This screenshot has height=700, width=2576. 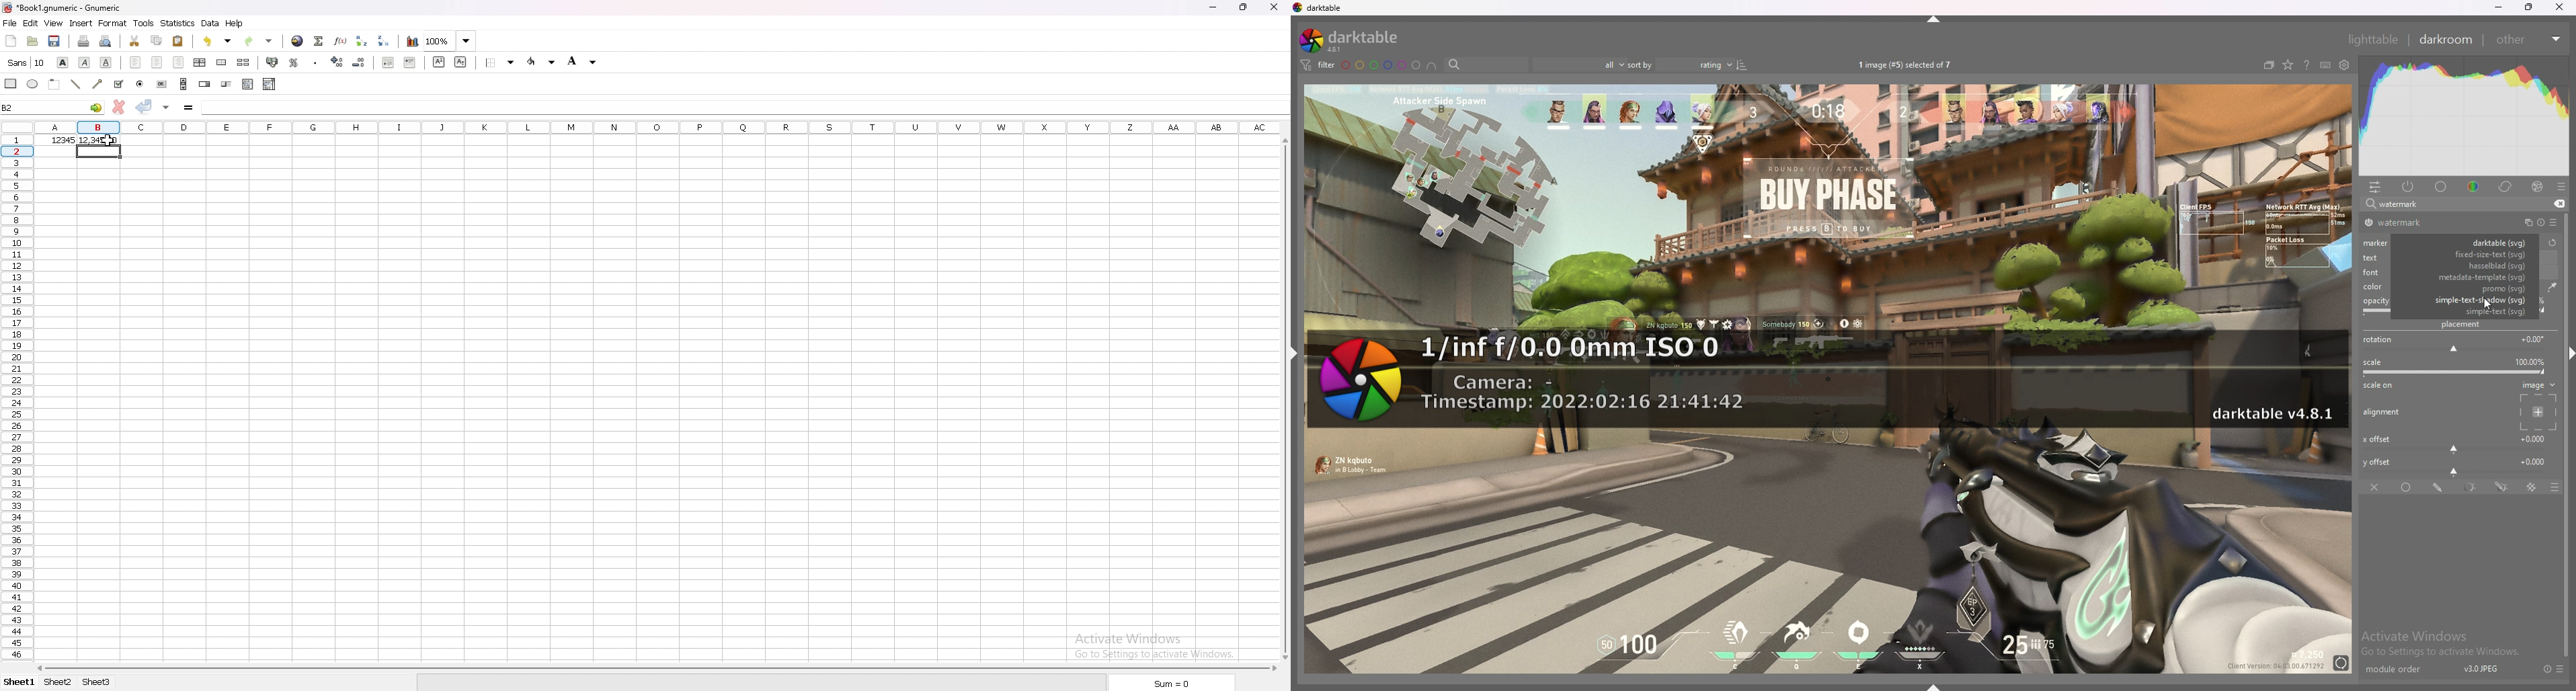 What do you see at coordinates (2457, 367) in the screenshot?
I see `scale` at bounding box center [2457, 367].